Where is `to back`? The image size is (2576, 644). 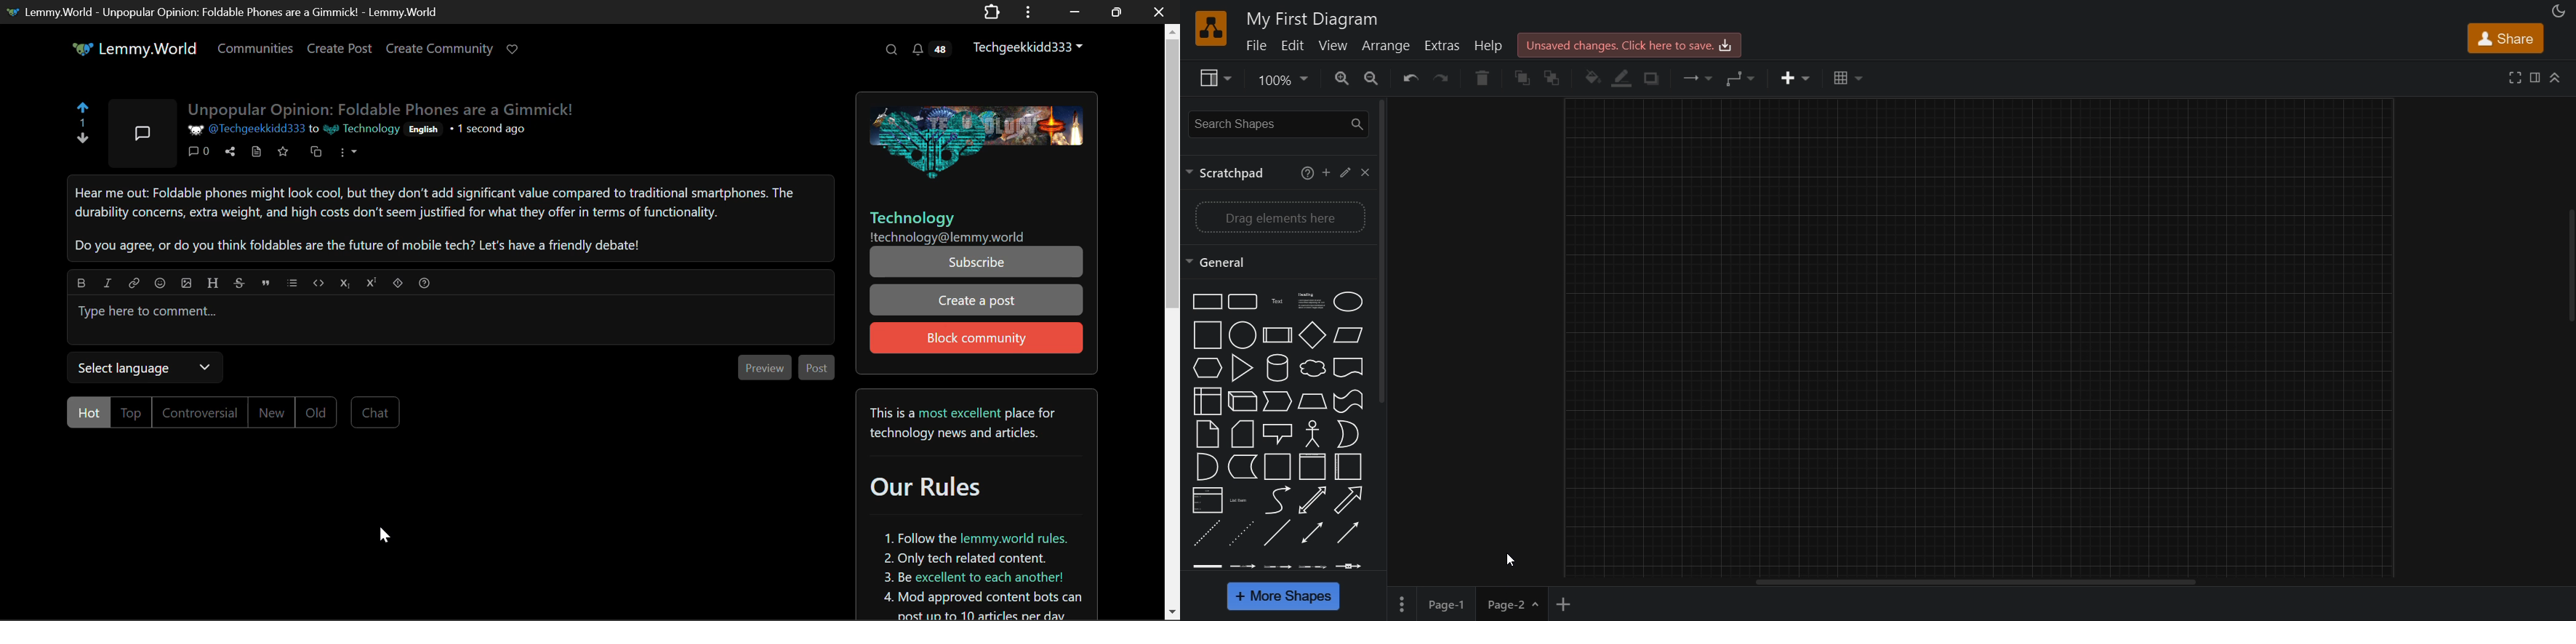
to back is located at coordinates (1557, 79).